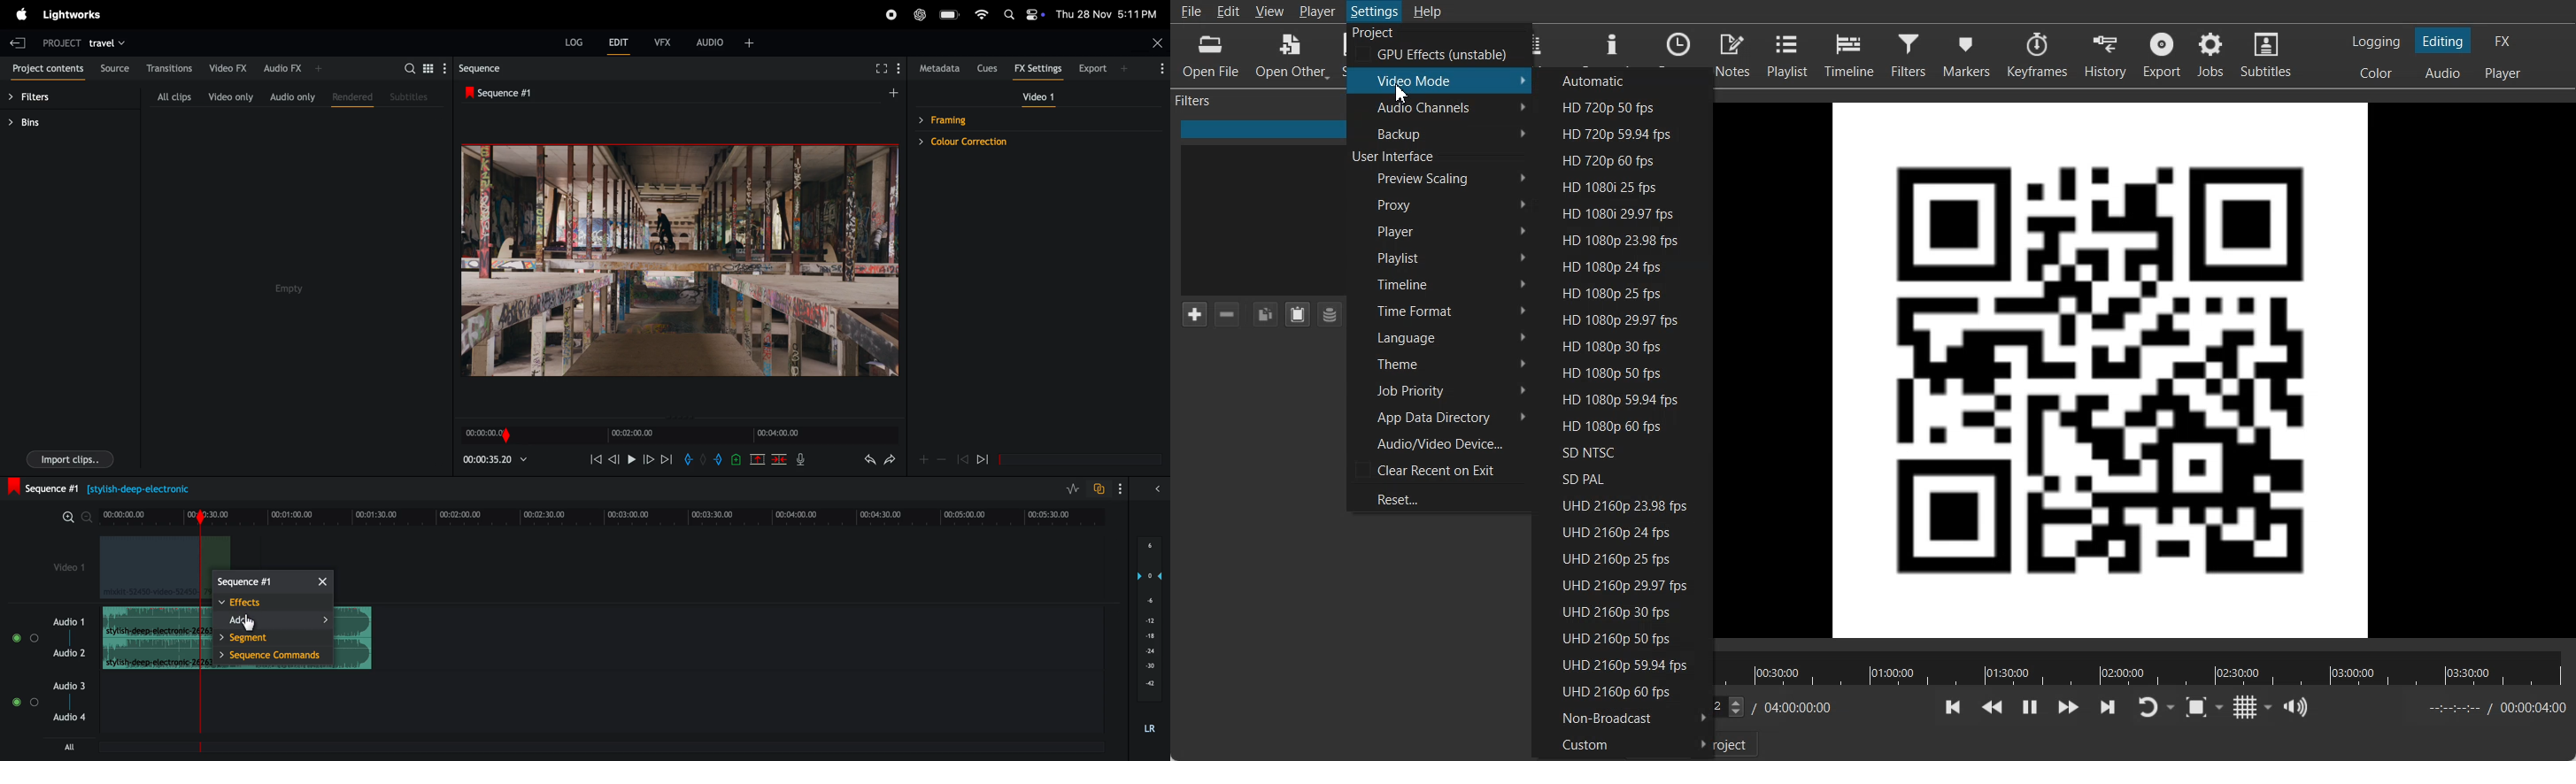 The image size is (2576, 784). I want to click on Empty, so click(295, 299).